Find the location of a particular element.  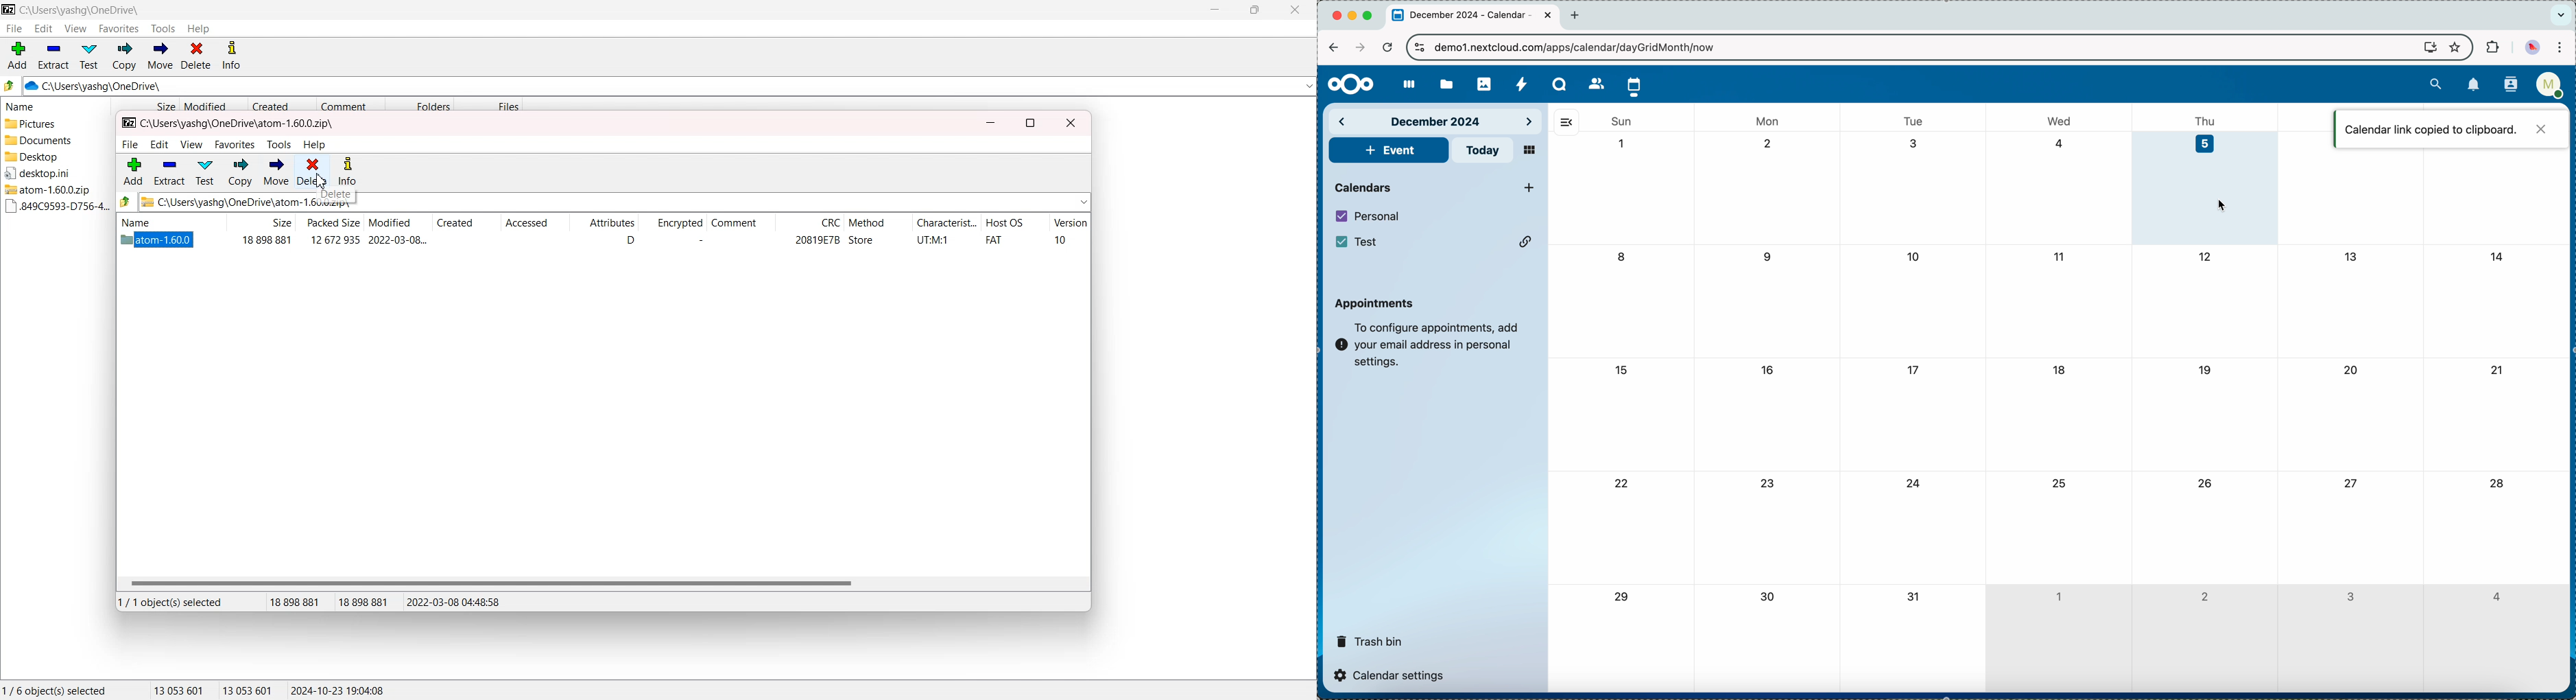

13 is located at coordinates (2351, 256).